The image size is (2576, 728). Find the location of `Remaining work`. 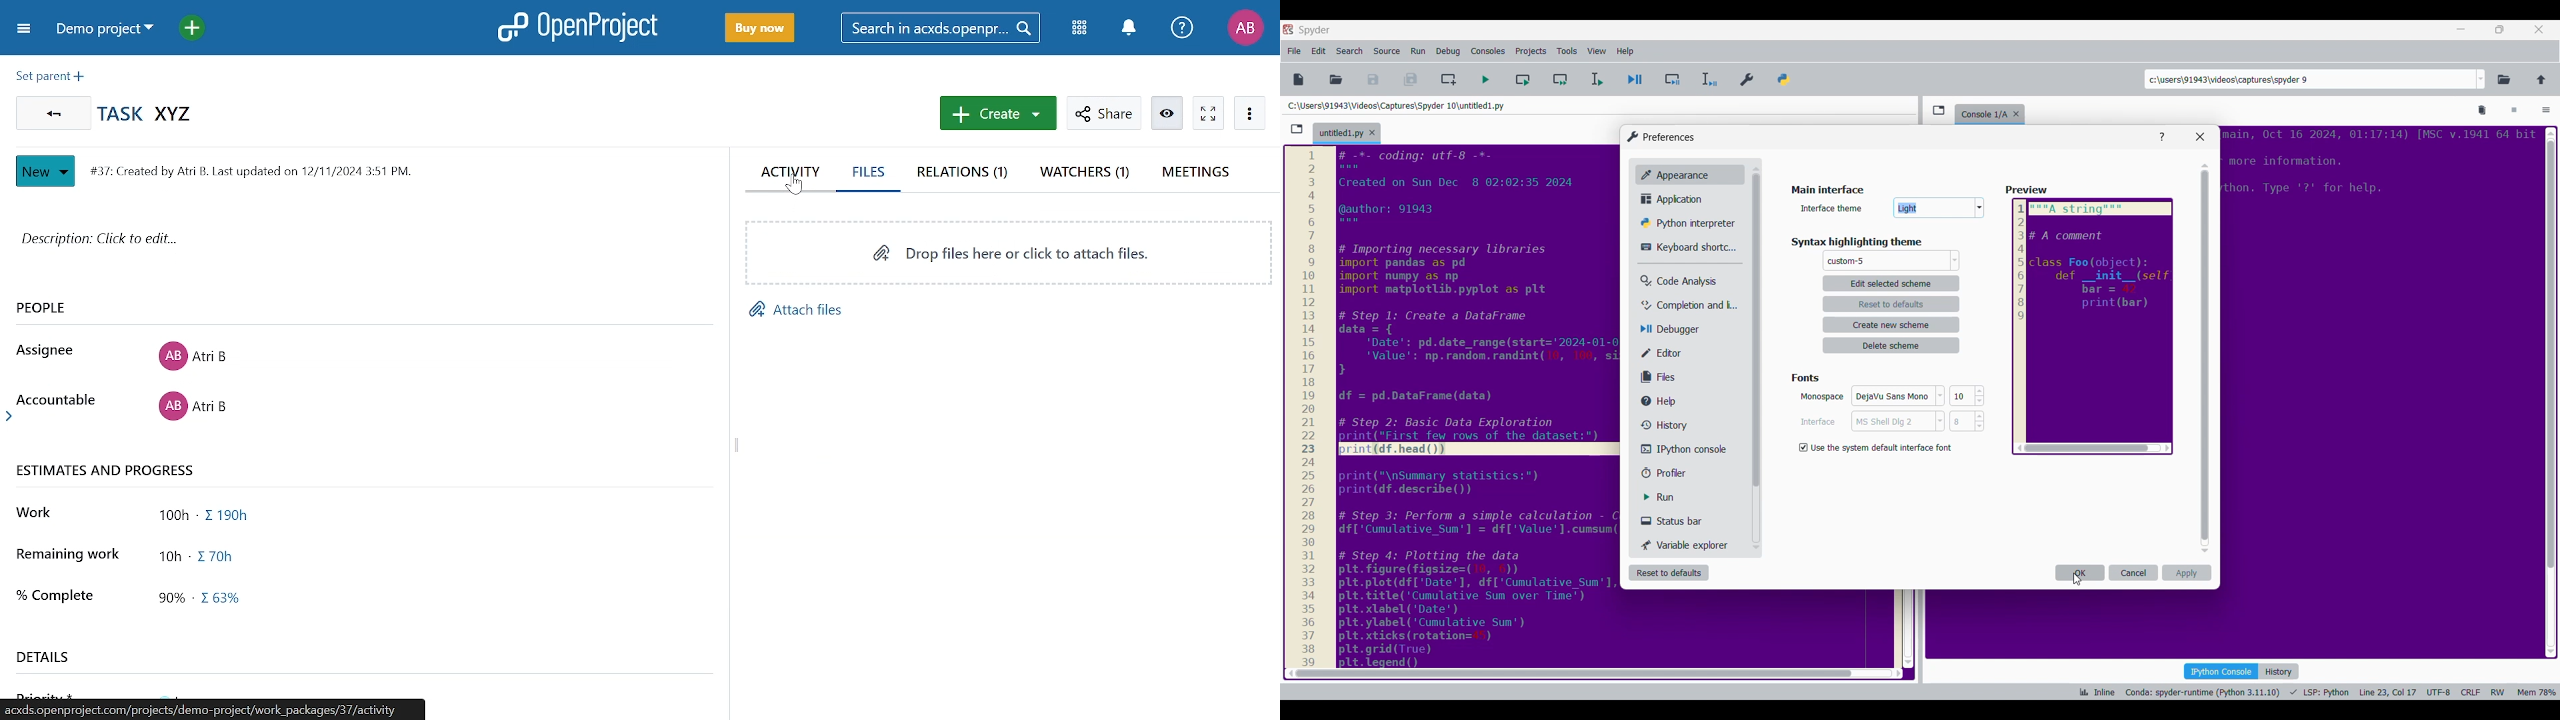

Remaining work is located at coordinates (423, 555).